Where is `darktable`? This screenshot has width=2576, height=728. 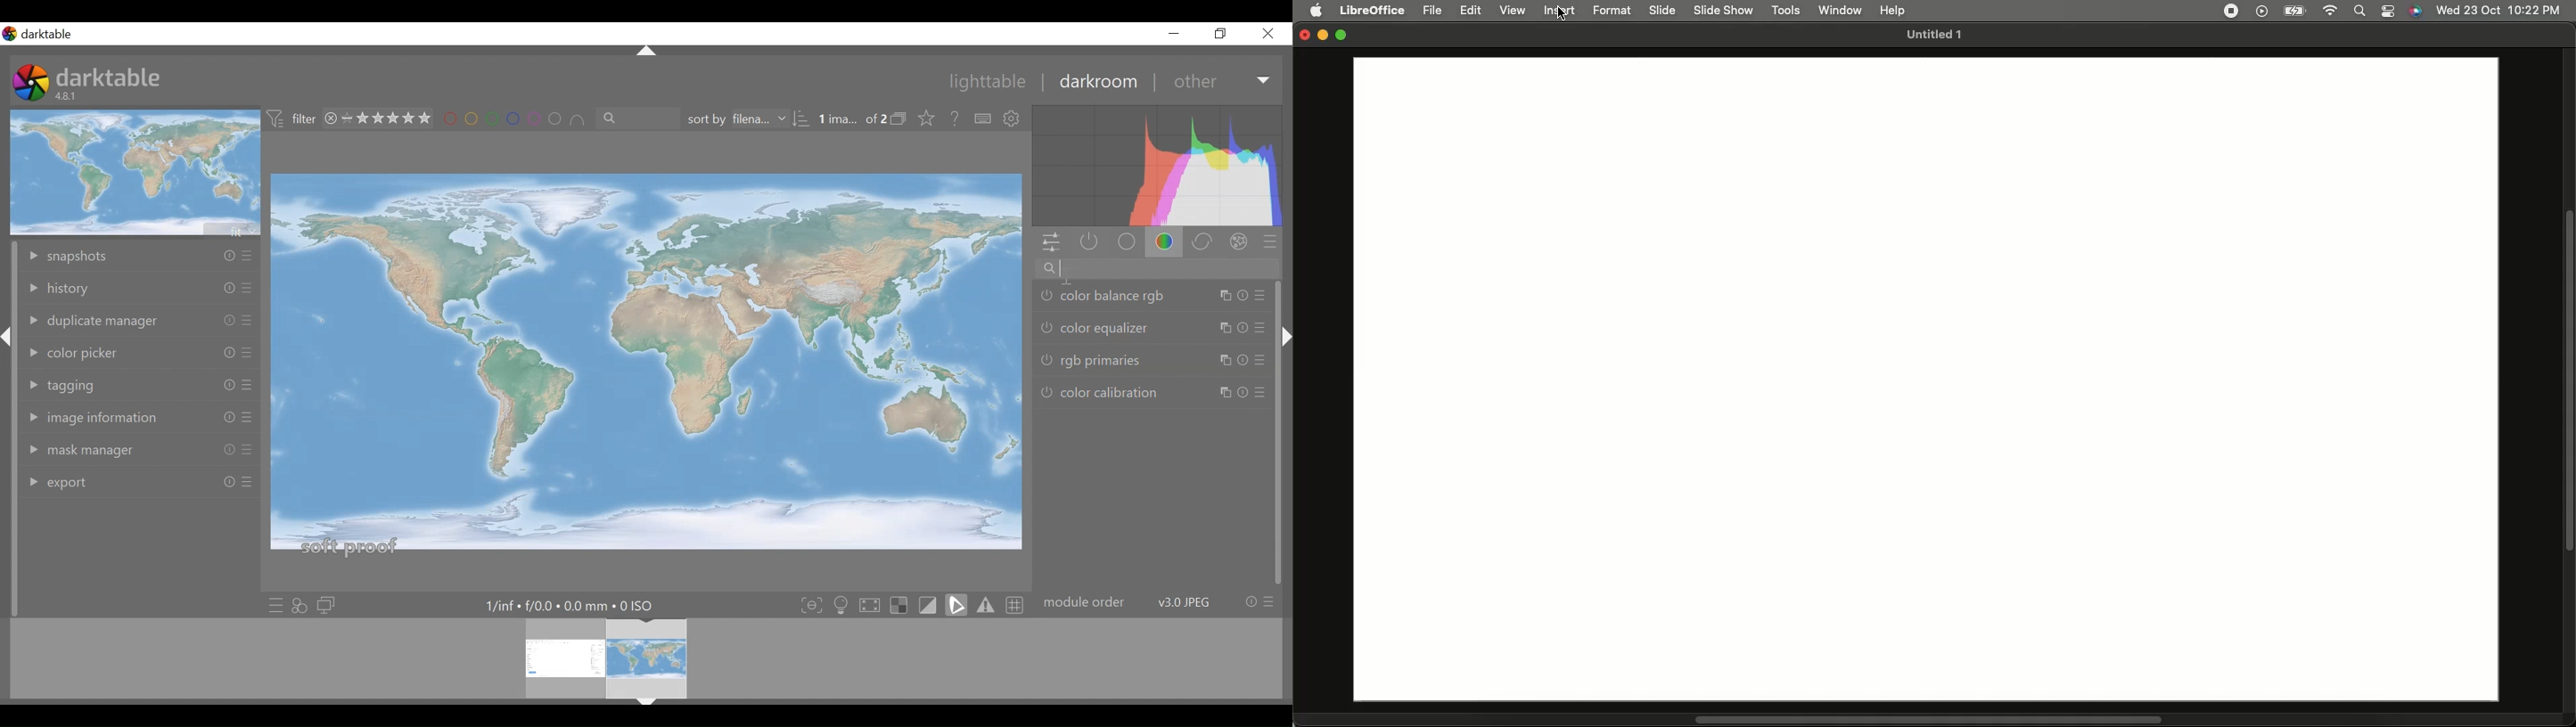
darktable is located at coordinates (109, 76).